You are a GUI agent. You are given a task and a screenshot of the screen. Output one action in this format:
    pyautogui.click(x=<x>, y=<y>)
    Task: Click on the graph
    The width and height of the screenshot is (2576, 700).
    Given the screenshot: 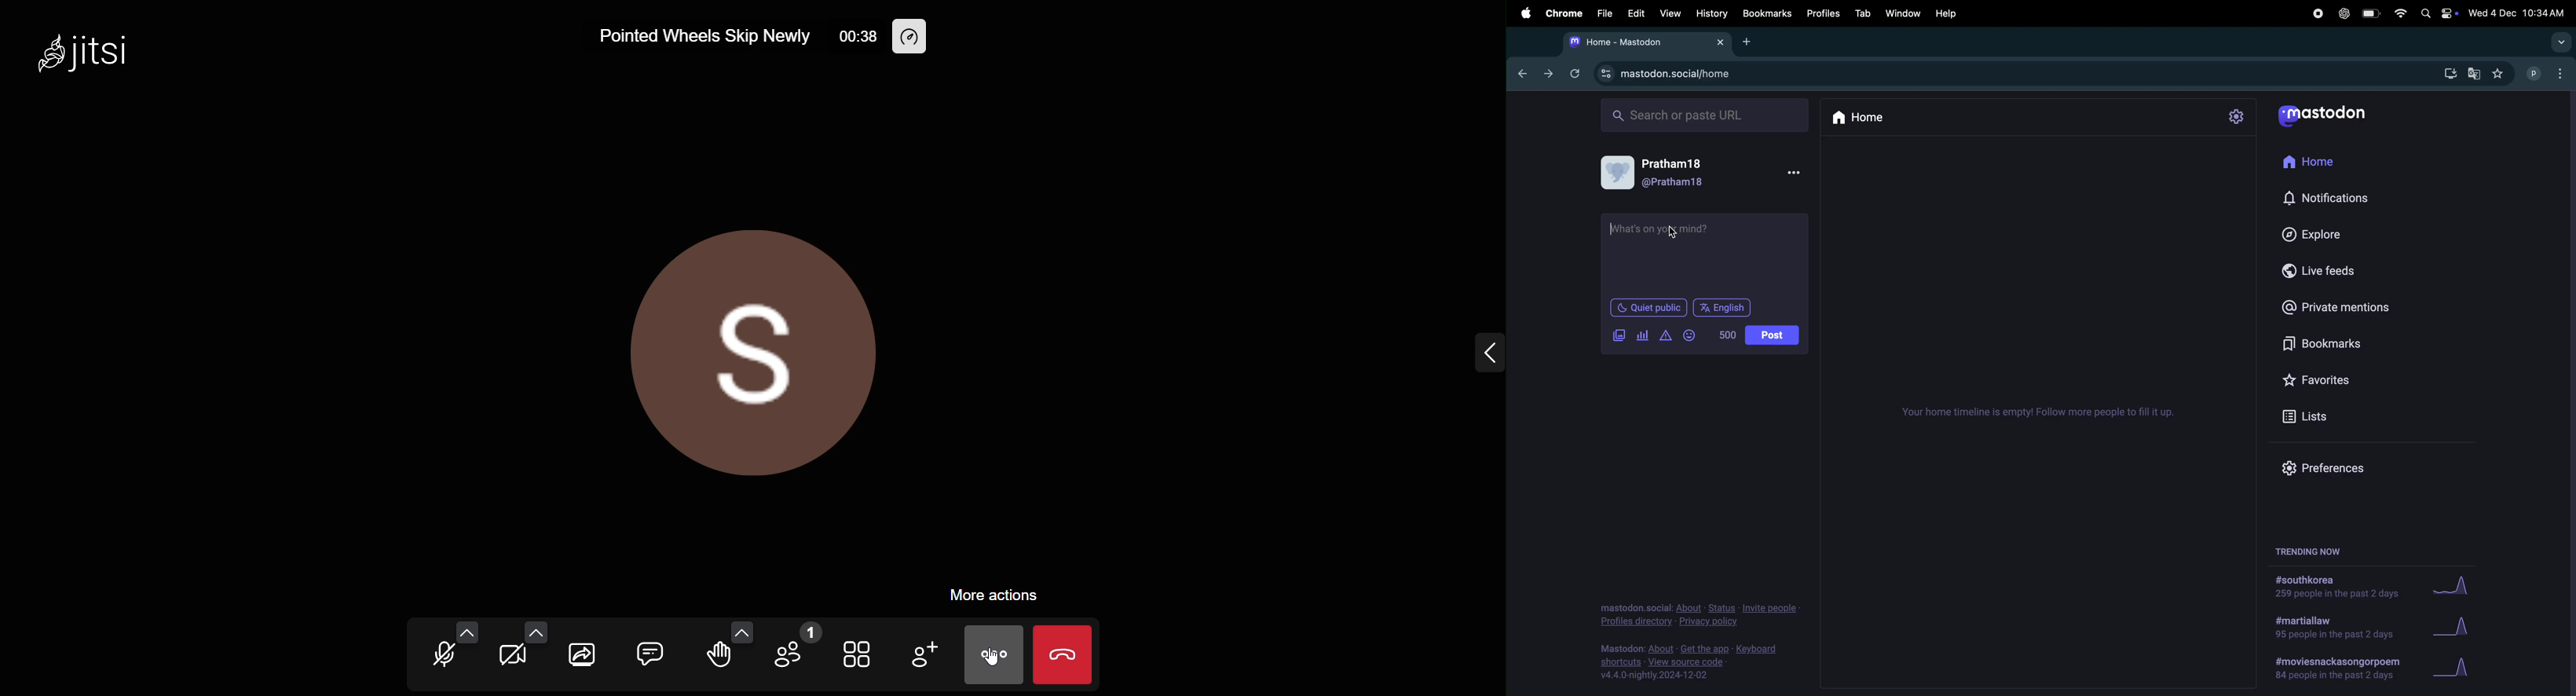 What is the action you would take?
    pyautogui.click(x=2454, y=590)
    